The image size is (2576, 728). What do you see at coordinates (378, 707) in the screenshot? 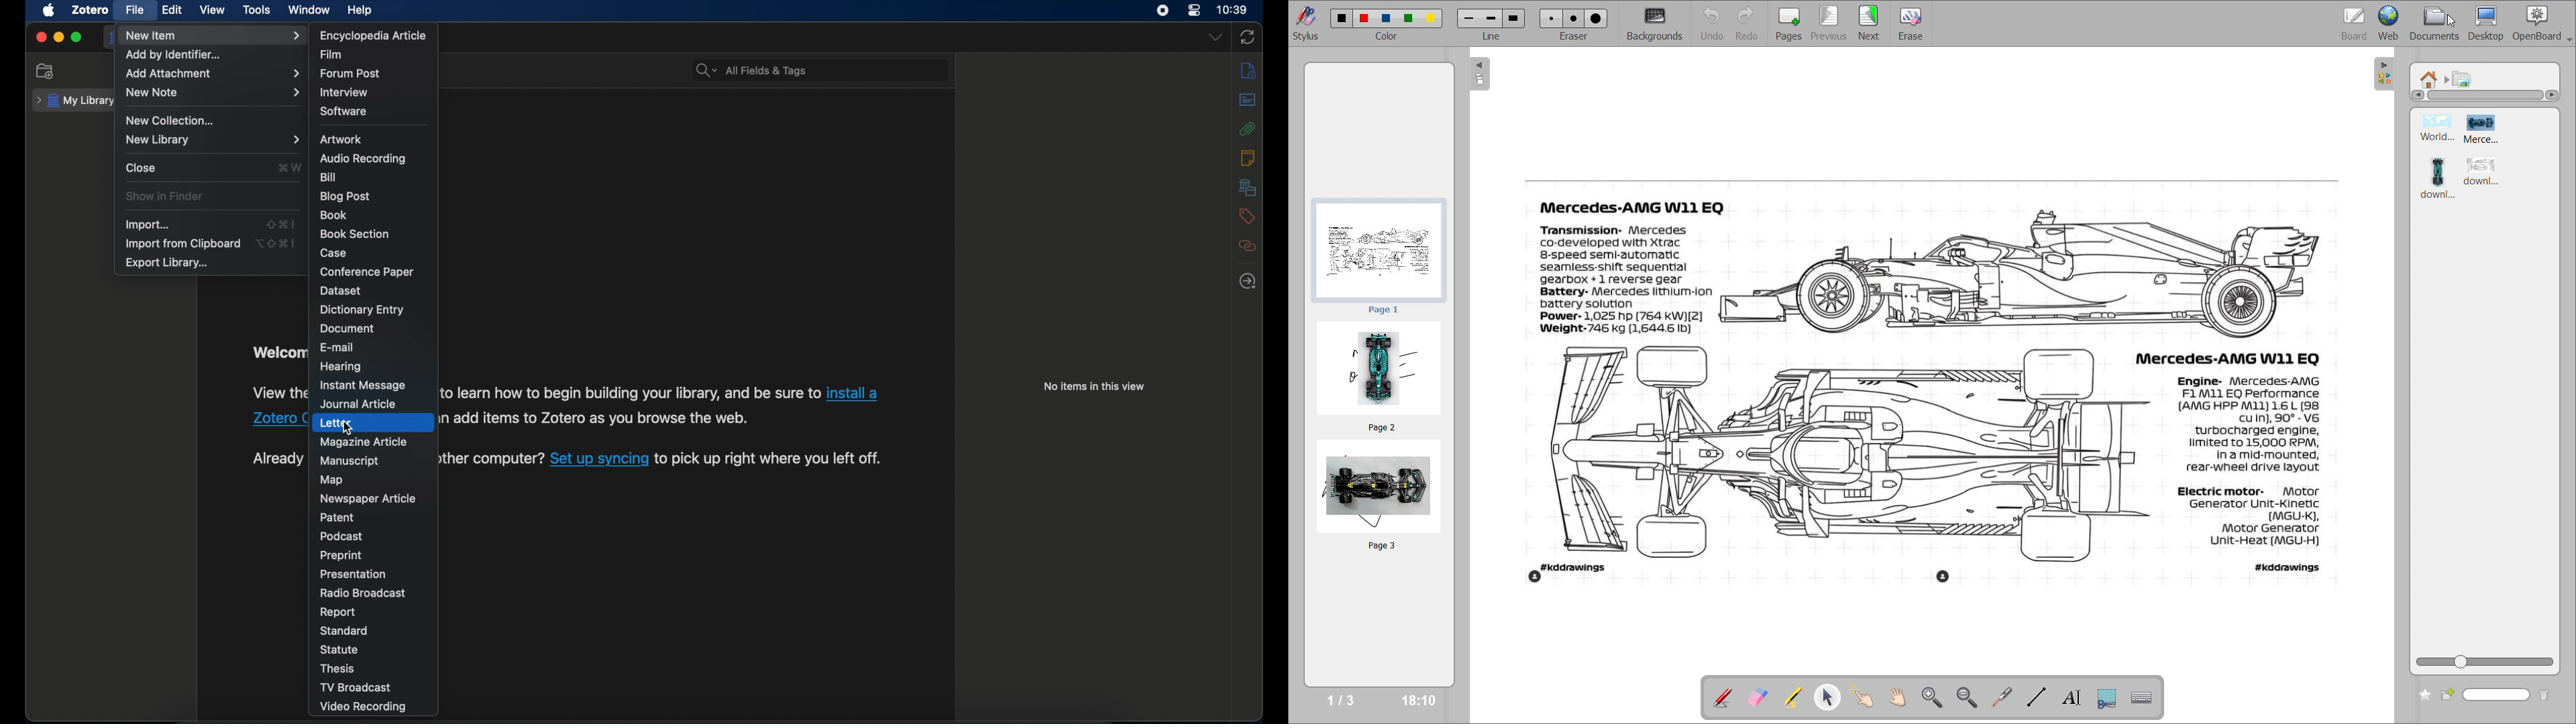
I see `video recording` at bounding box center [378, 707].